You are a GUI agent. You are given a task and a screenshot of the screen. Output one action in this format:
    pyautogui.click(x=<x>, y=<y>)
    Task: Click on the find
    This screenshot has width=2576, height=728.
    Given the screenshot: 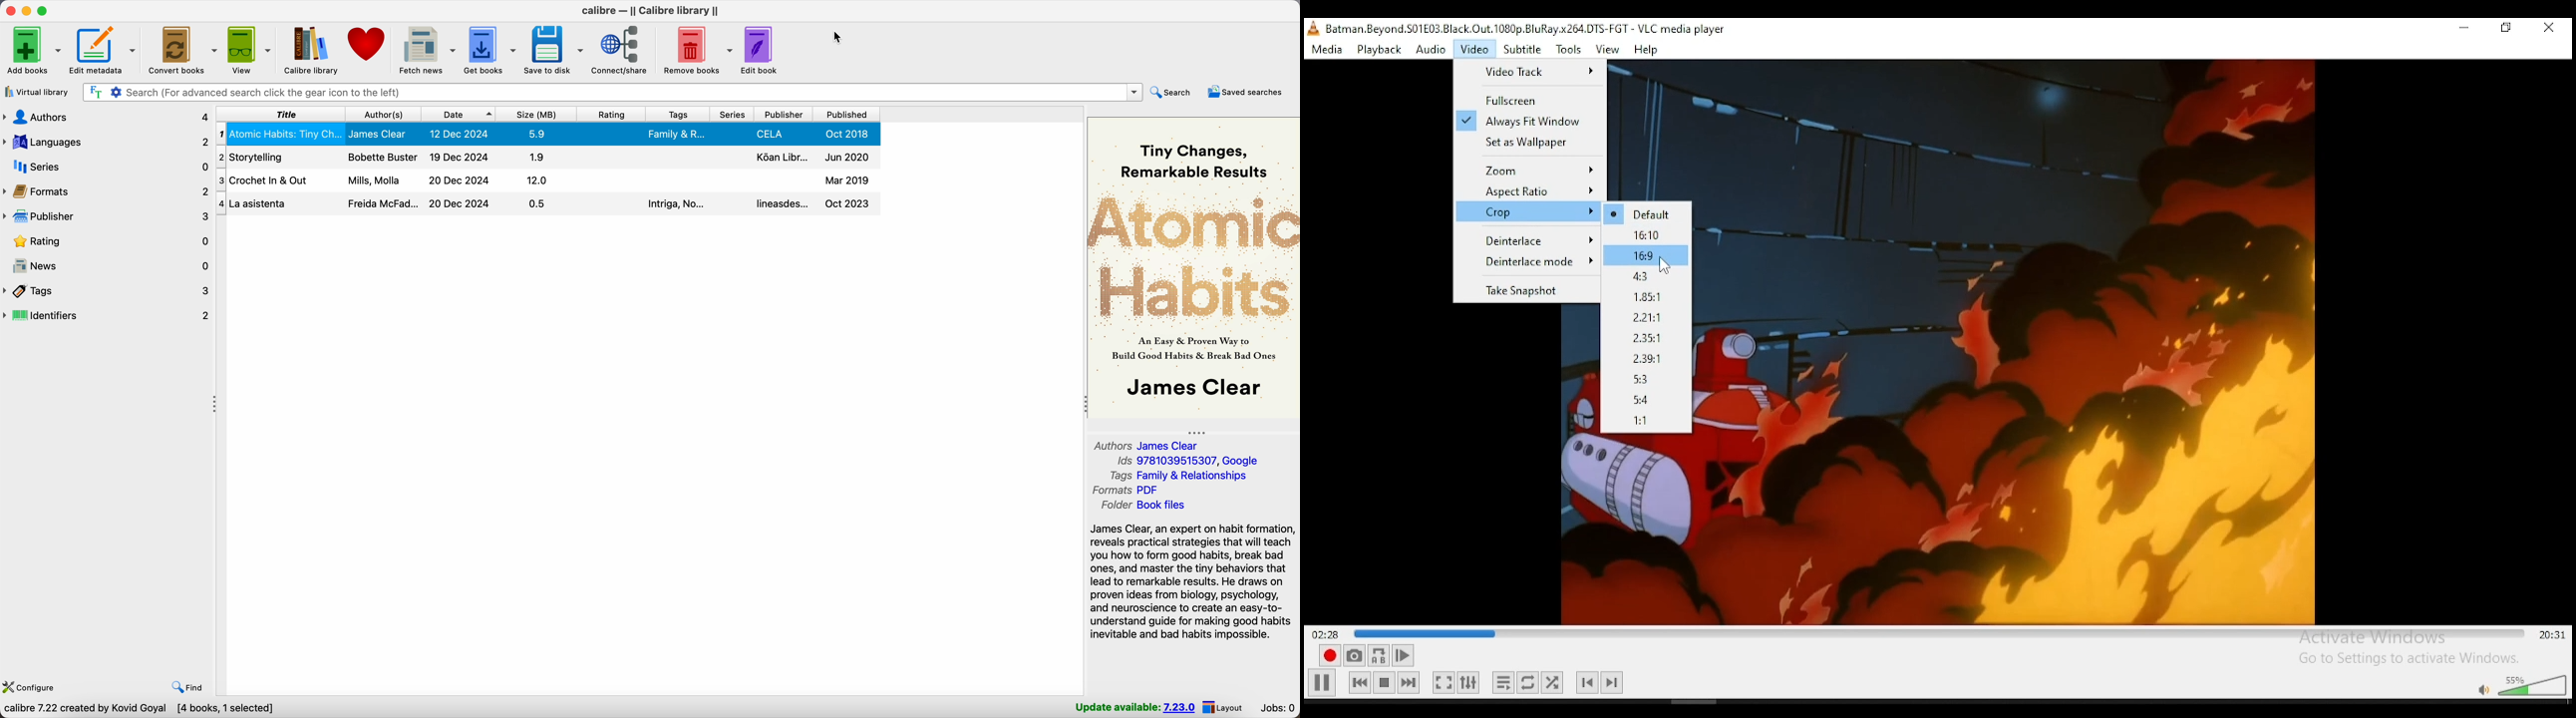 What is the action you would take?
    pyautogui.click(x=184, y=686)
    